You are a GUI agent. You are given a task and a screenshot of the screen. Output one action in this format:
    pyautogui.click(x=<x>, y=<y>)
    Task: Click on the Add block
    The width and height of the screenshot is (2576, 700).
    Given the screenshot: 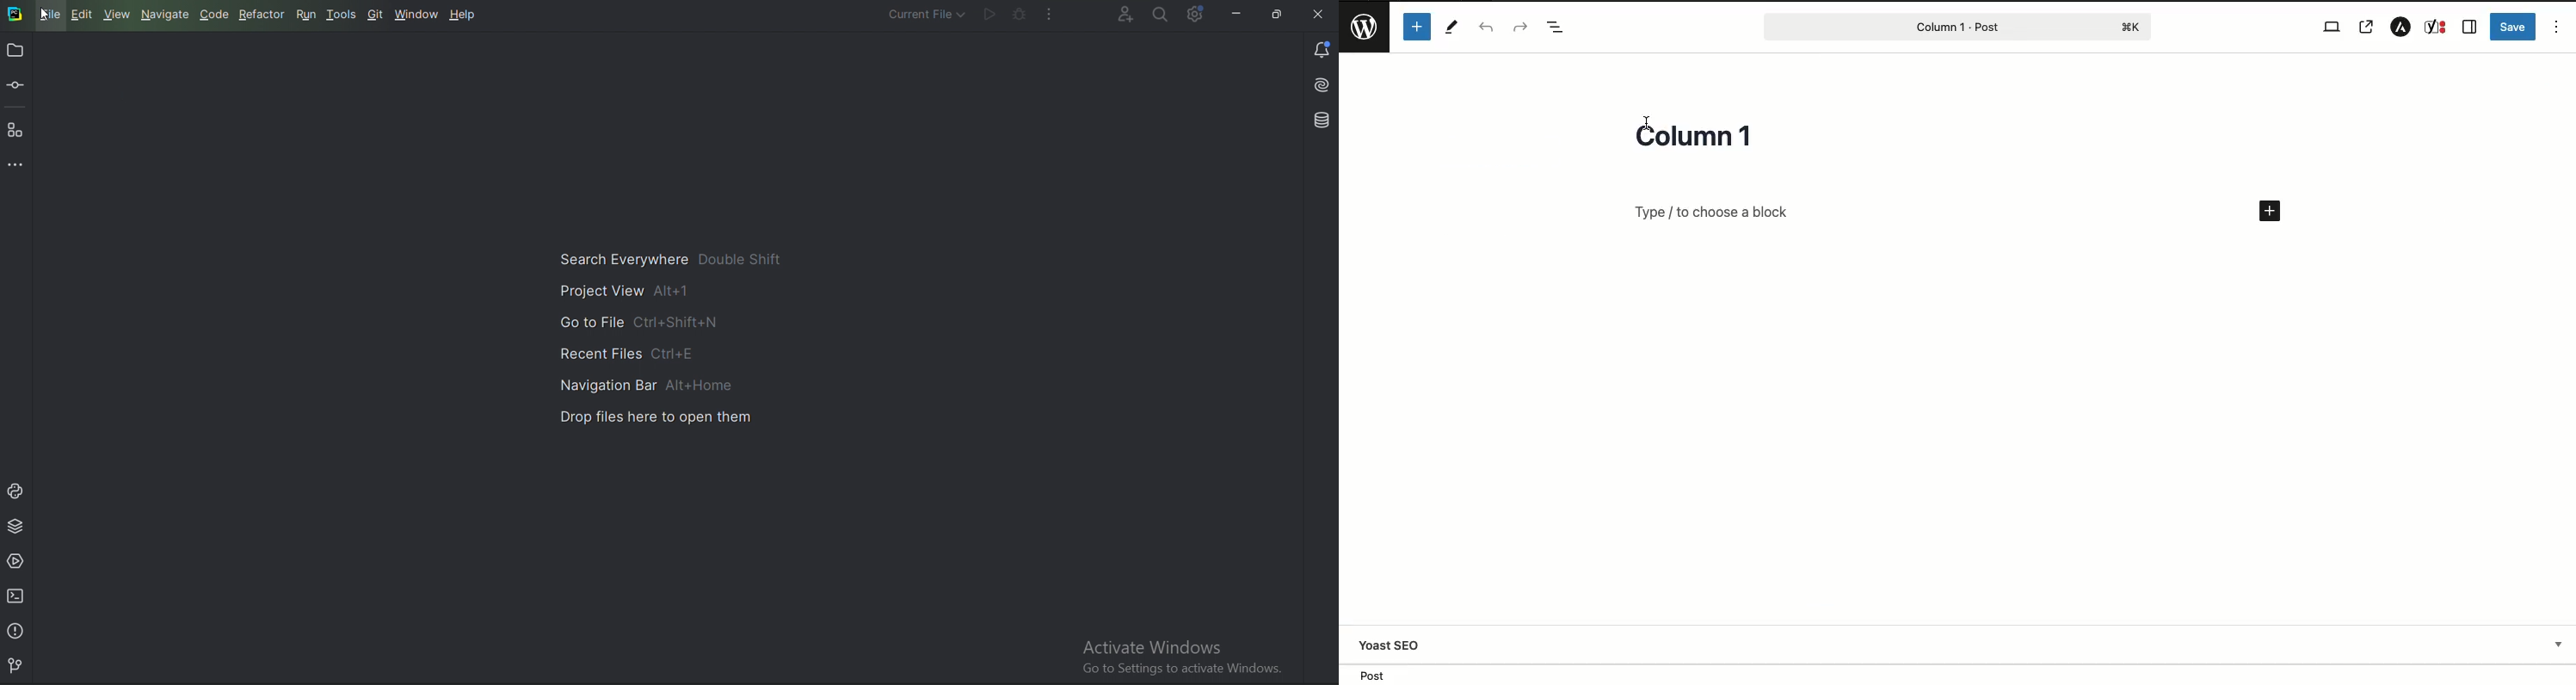 What is the action you would take?
    pyautogui.click(x=1914, y=212)
    